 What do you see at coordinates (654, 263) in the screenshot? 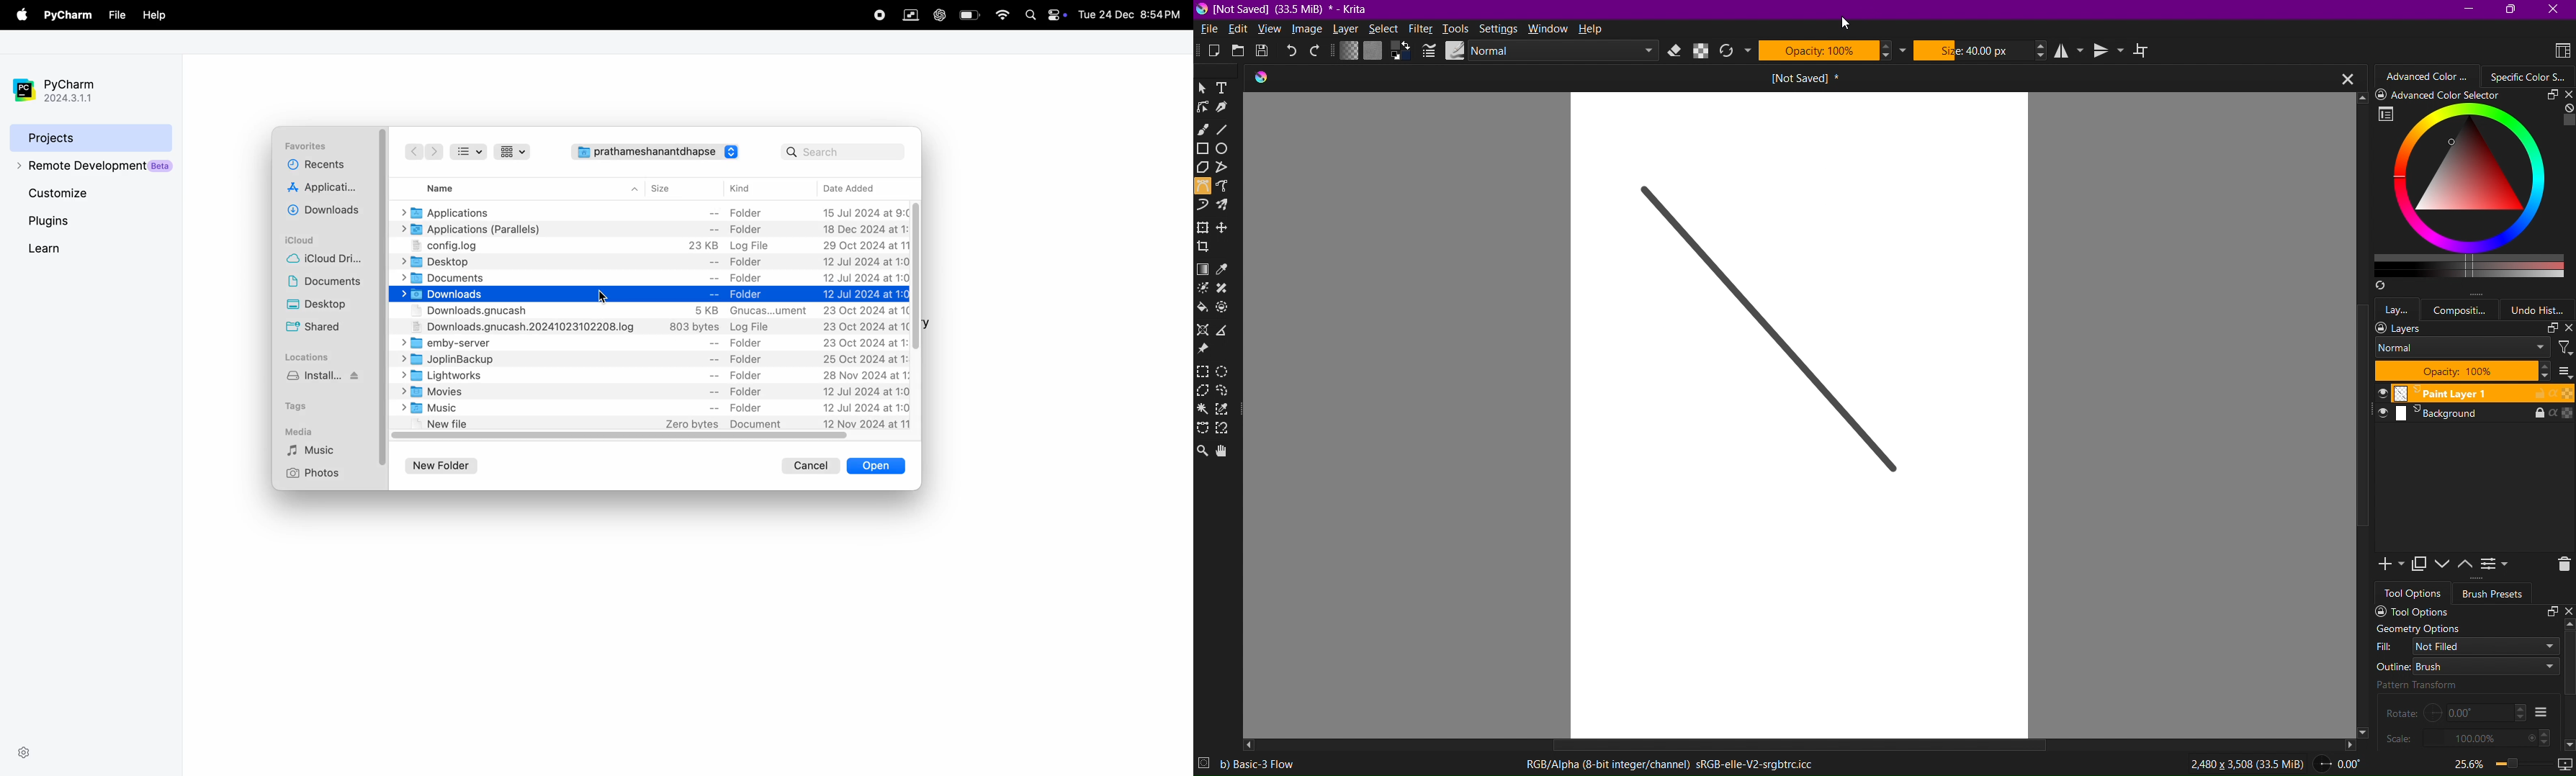
I see `desktop` at bounding box center [654, 263].